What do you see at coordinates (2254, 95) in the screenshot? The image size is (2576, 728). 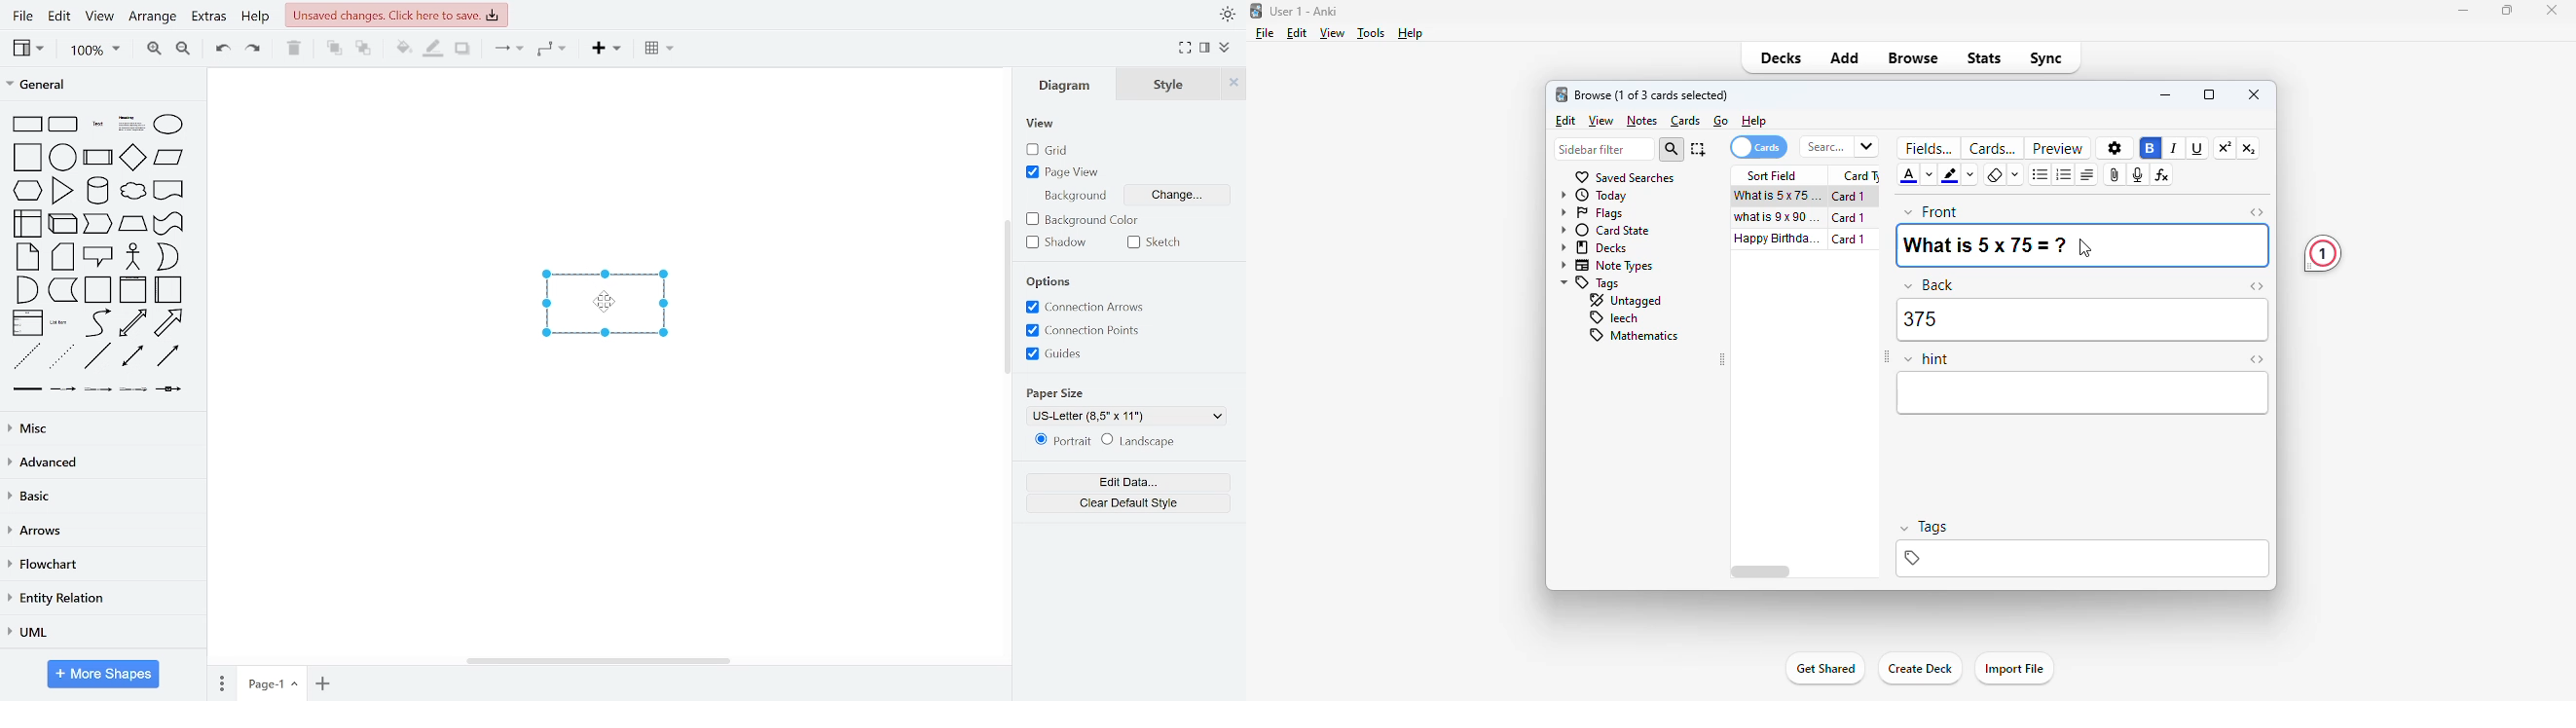 I see `close` at bounding box center [2254, 95].